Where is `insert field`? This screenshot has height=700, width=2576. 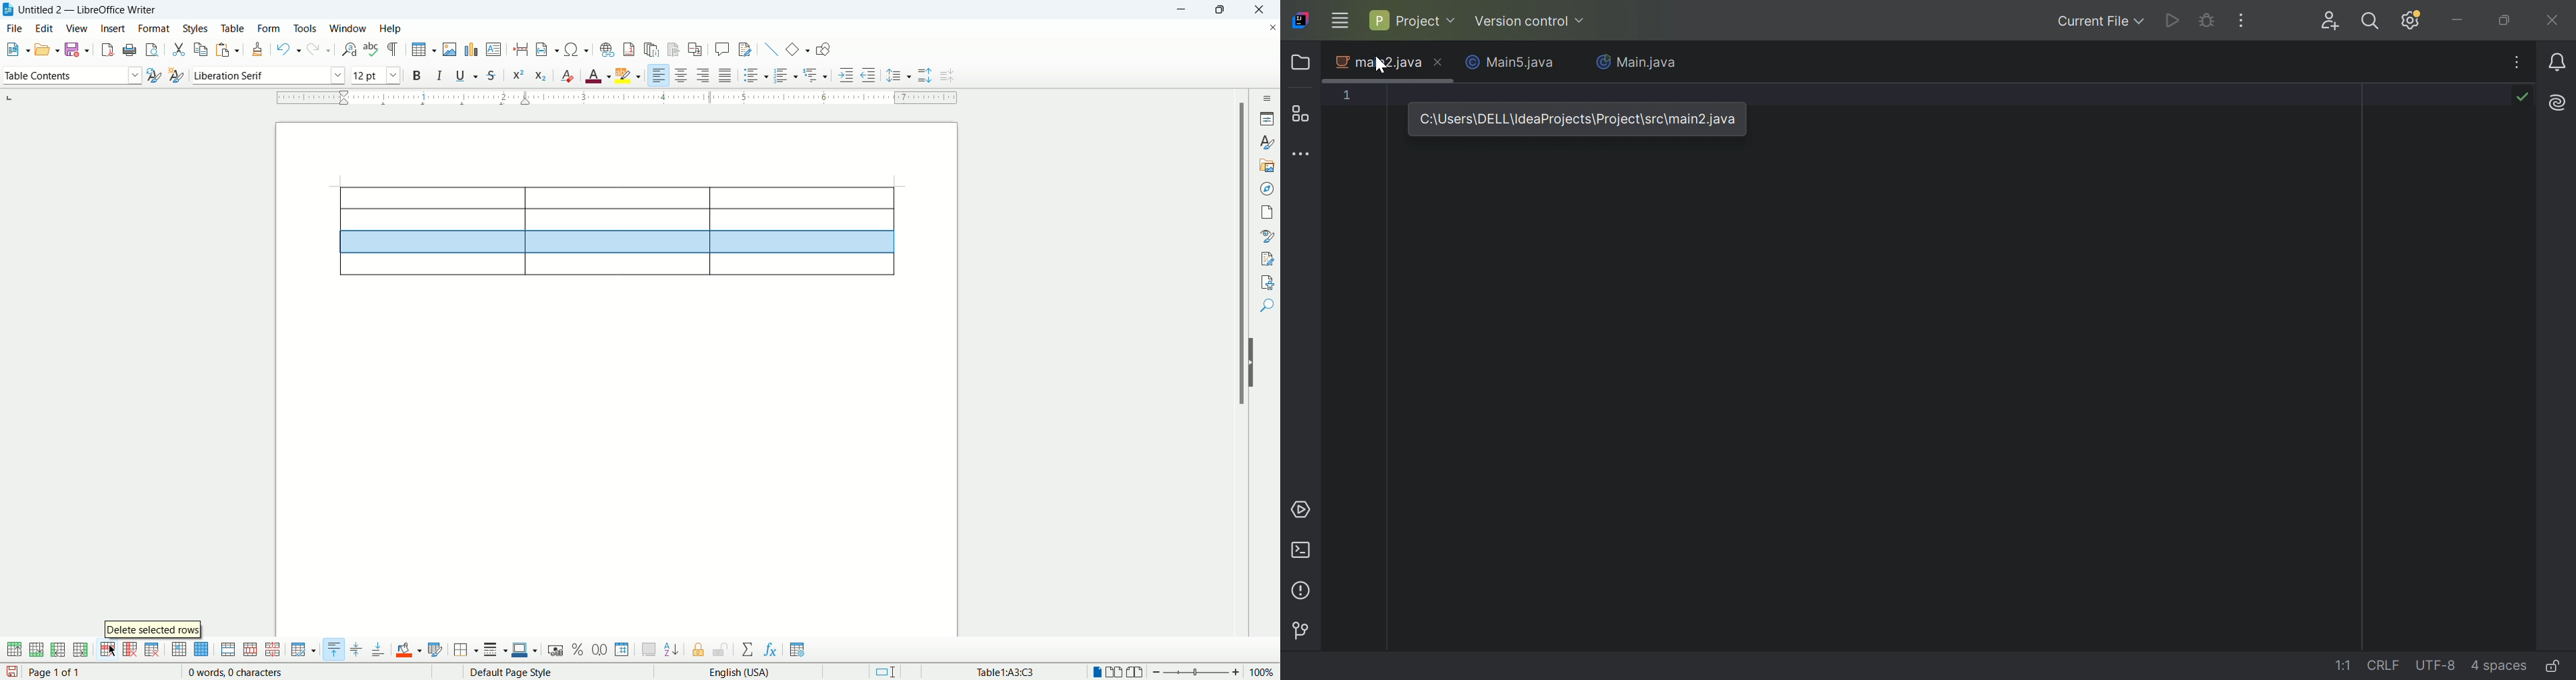
insert field is located at coordinates (546, 50).